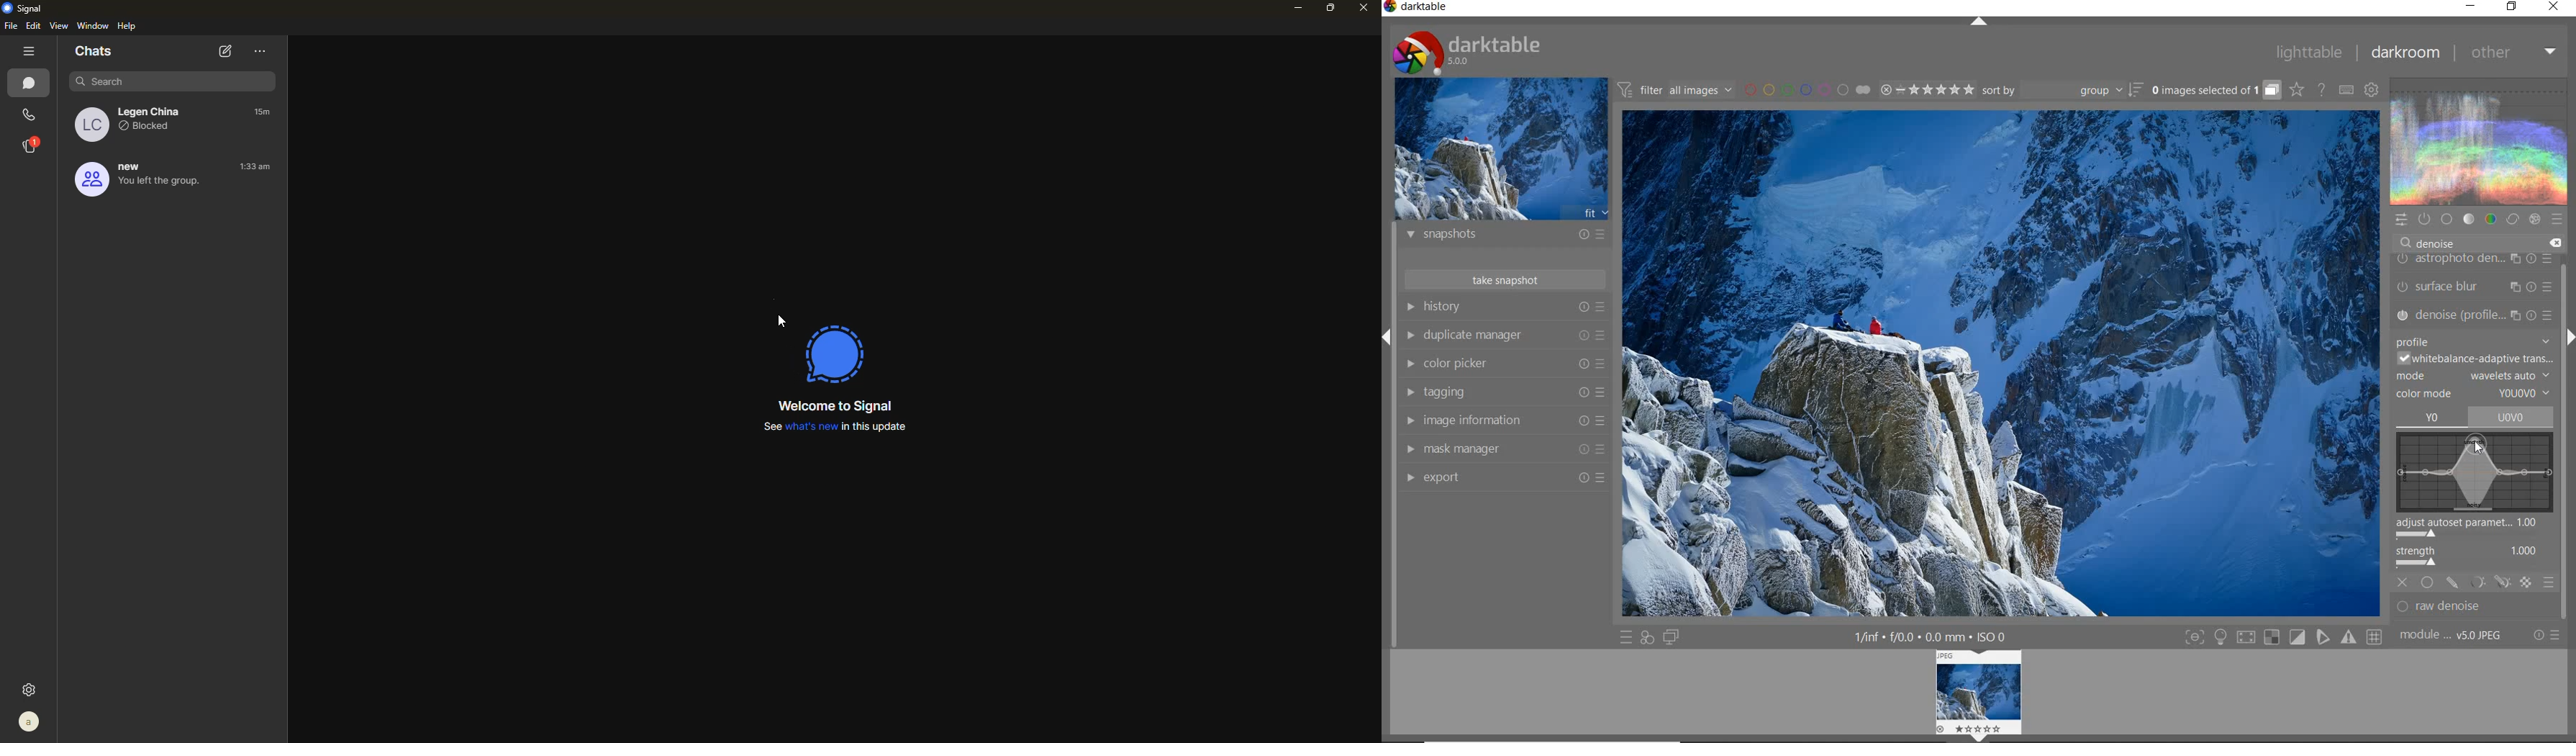 The image size is (2576, 756). I want to click on Toggle modes, so click(2283, 636).